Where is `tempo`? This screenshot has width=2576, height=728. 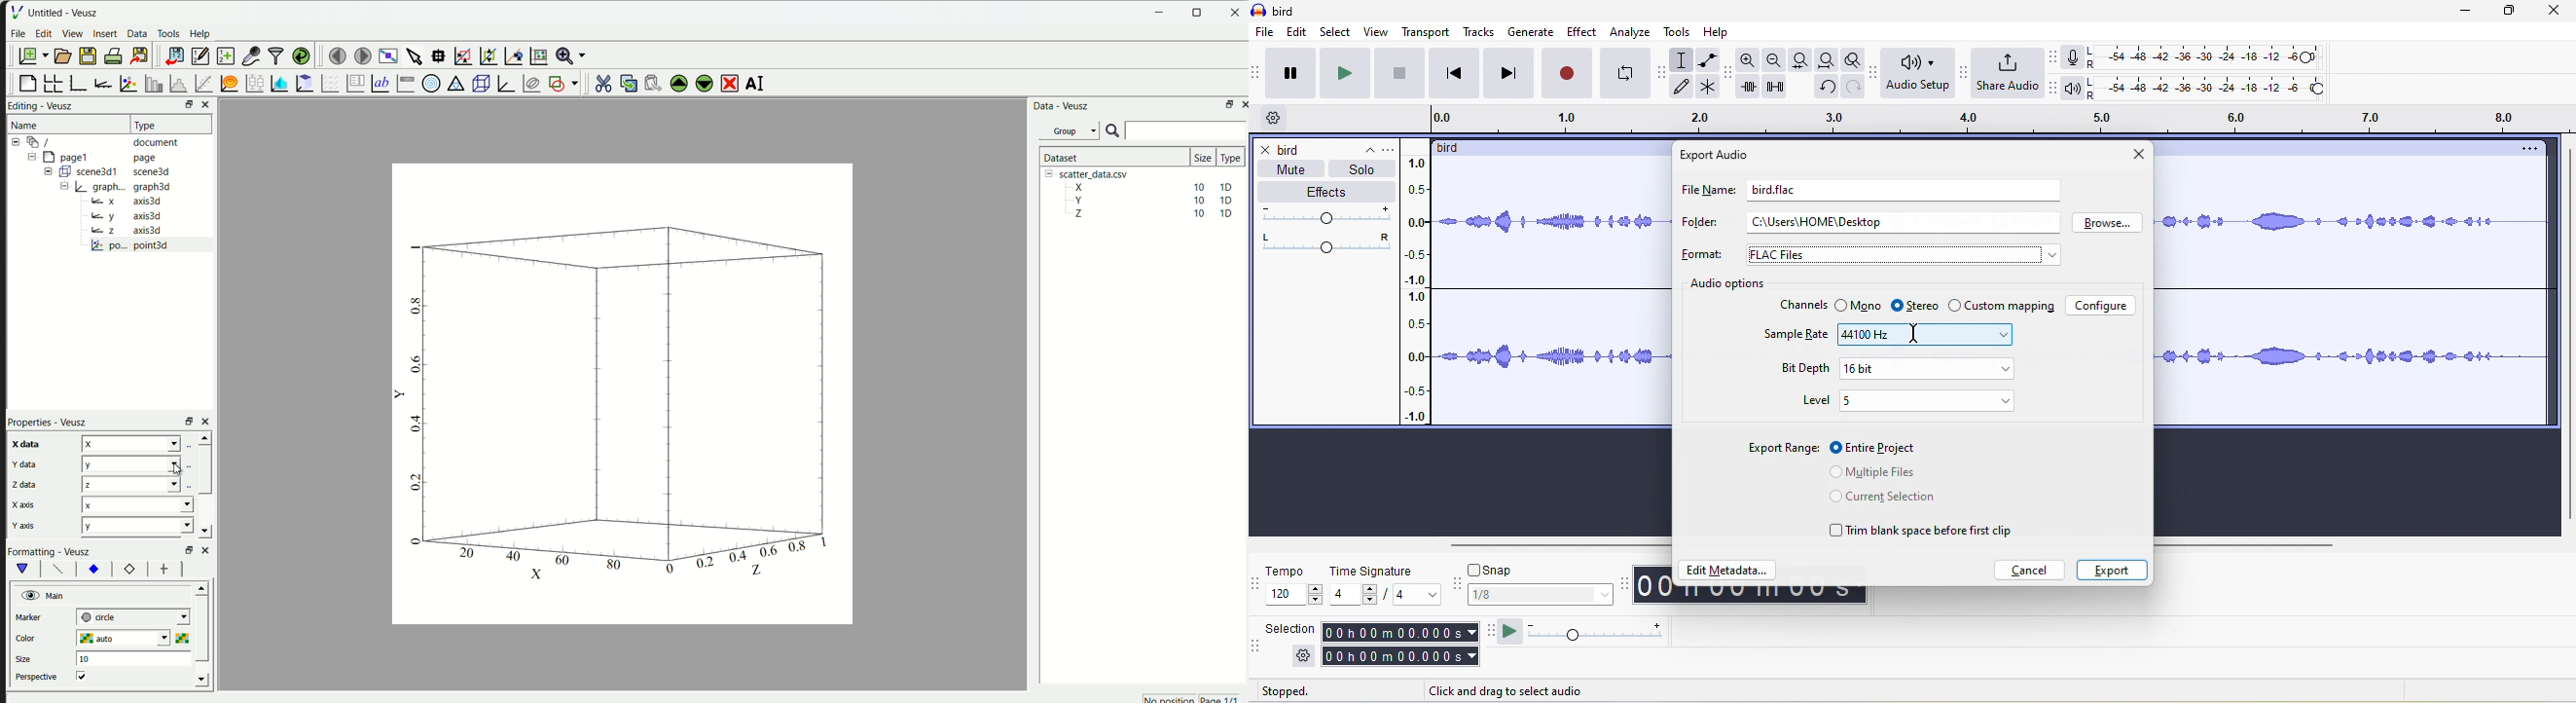
tempo is located at coordinates (1294, 587).